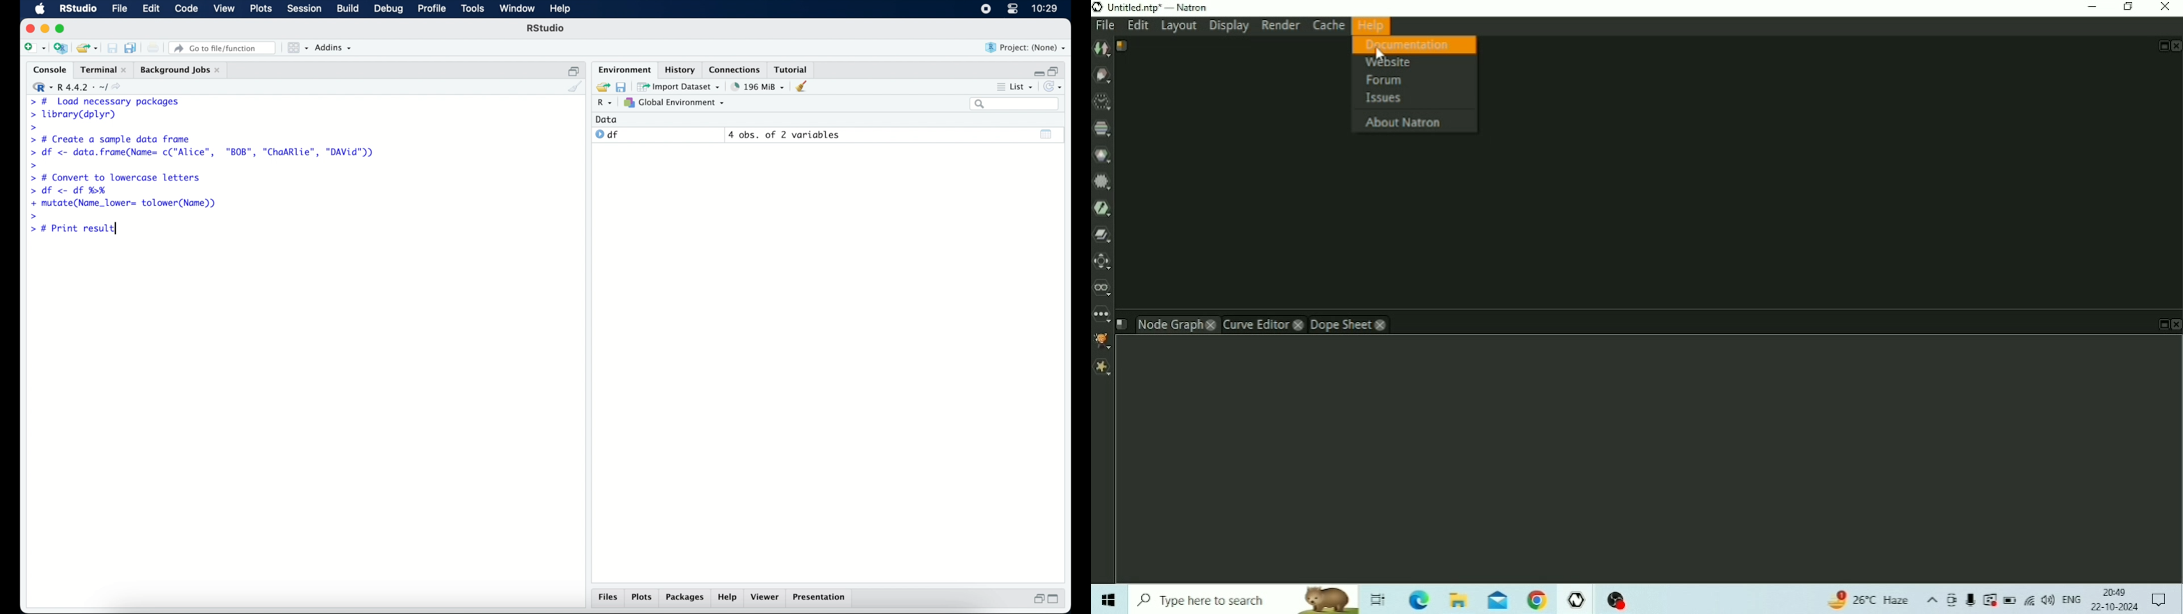 This screenshot has width=2184, height=616. I want to click on view, so click(225, 10).